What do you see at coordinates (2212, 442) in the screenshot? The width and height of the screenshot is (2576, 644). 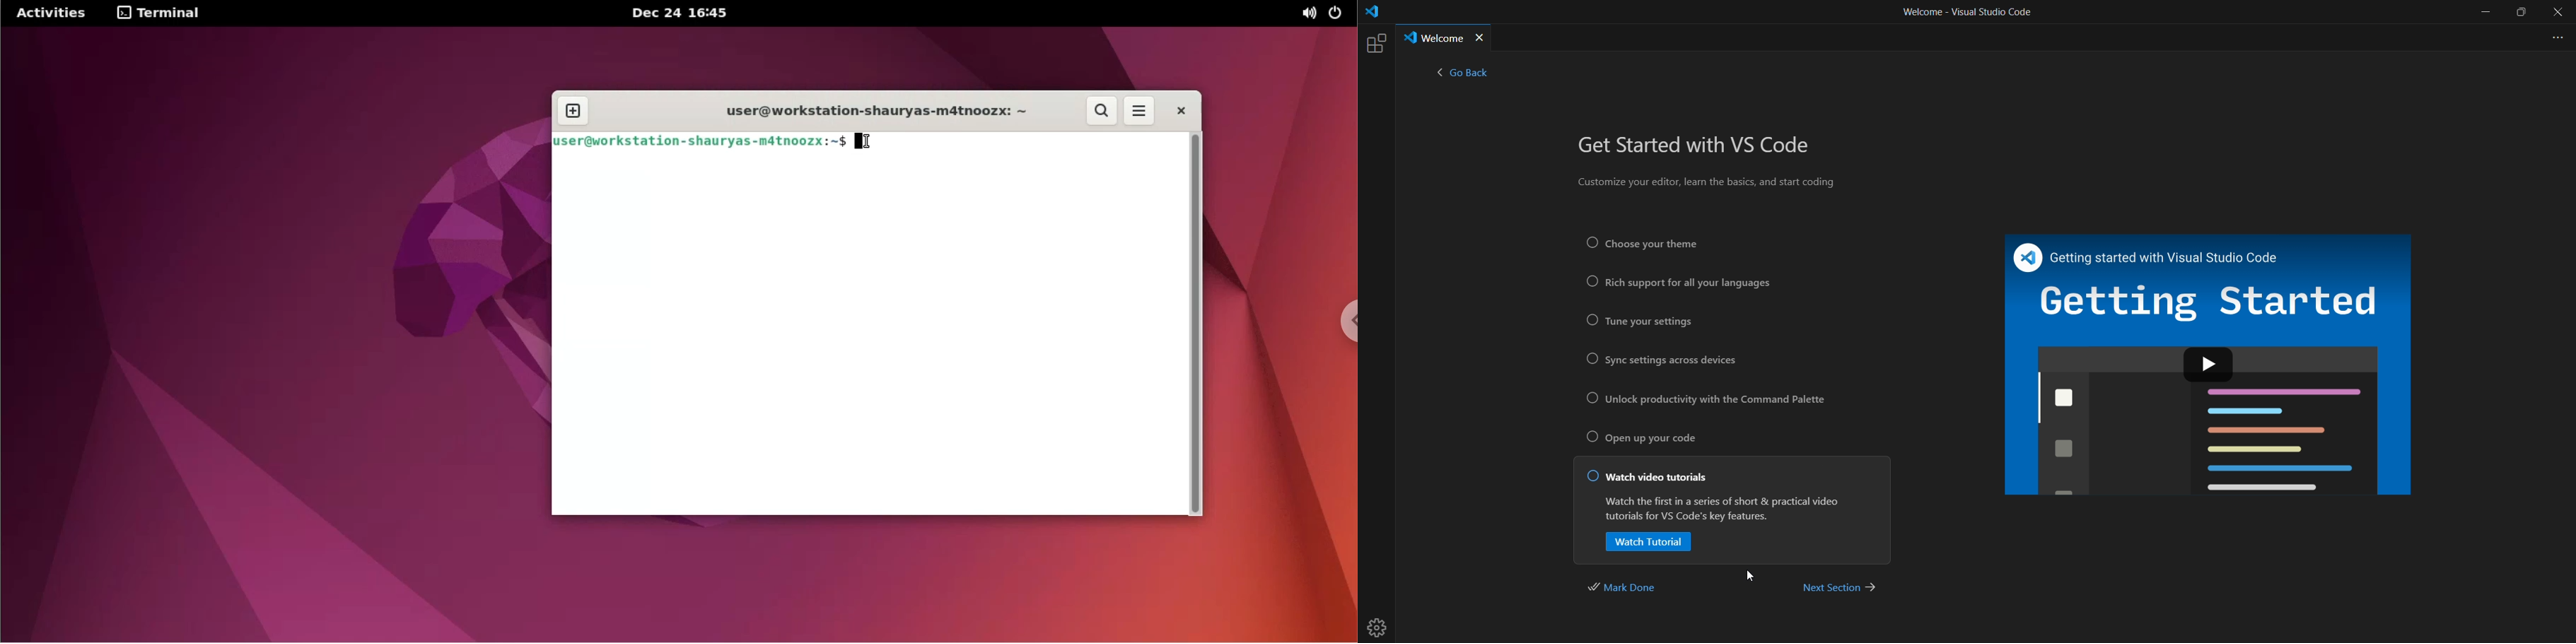 I see `sample display` at bounding box center [2212, 442].